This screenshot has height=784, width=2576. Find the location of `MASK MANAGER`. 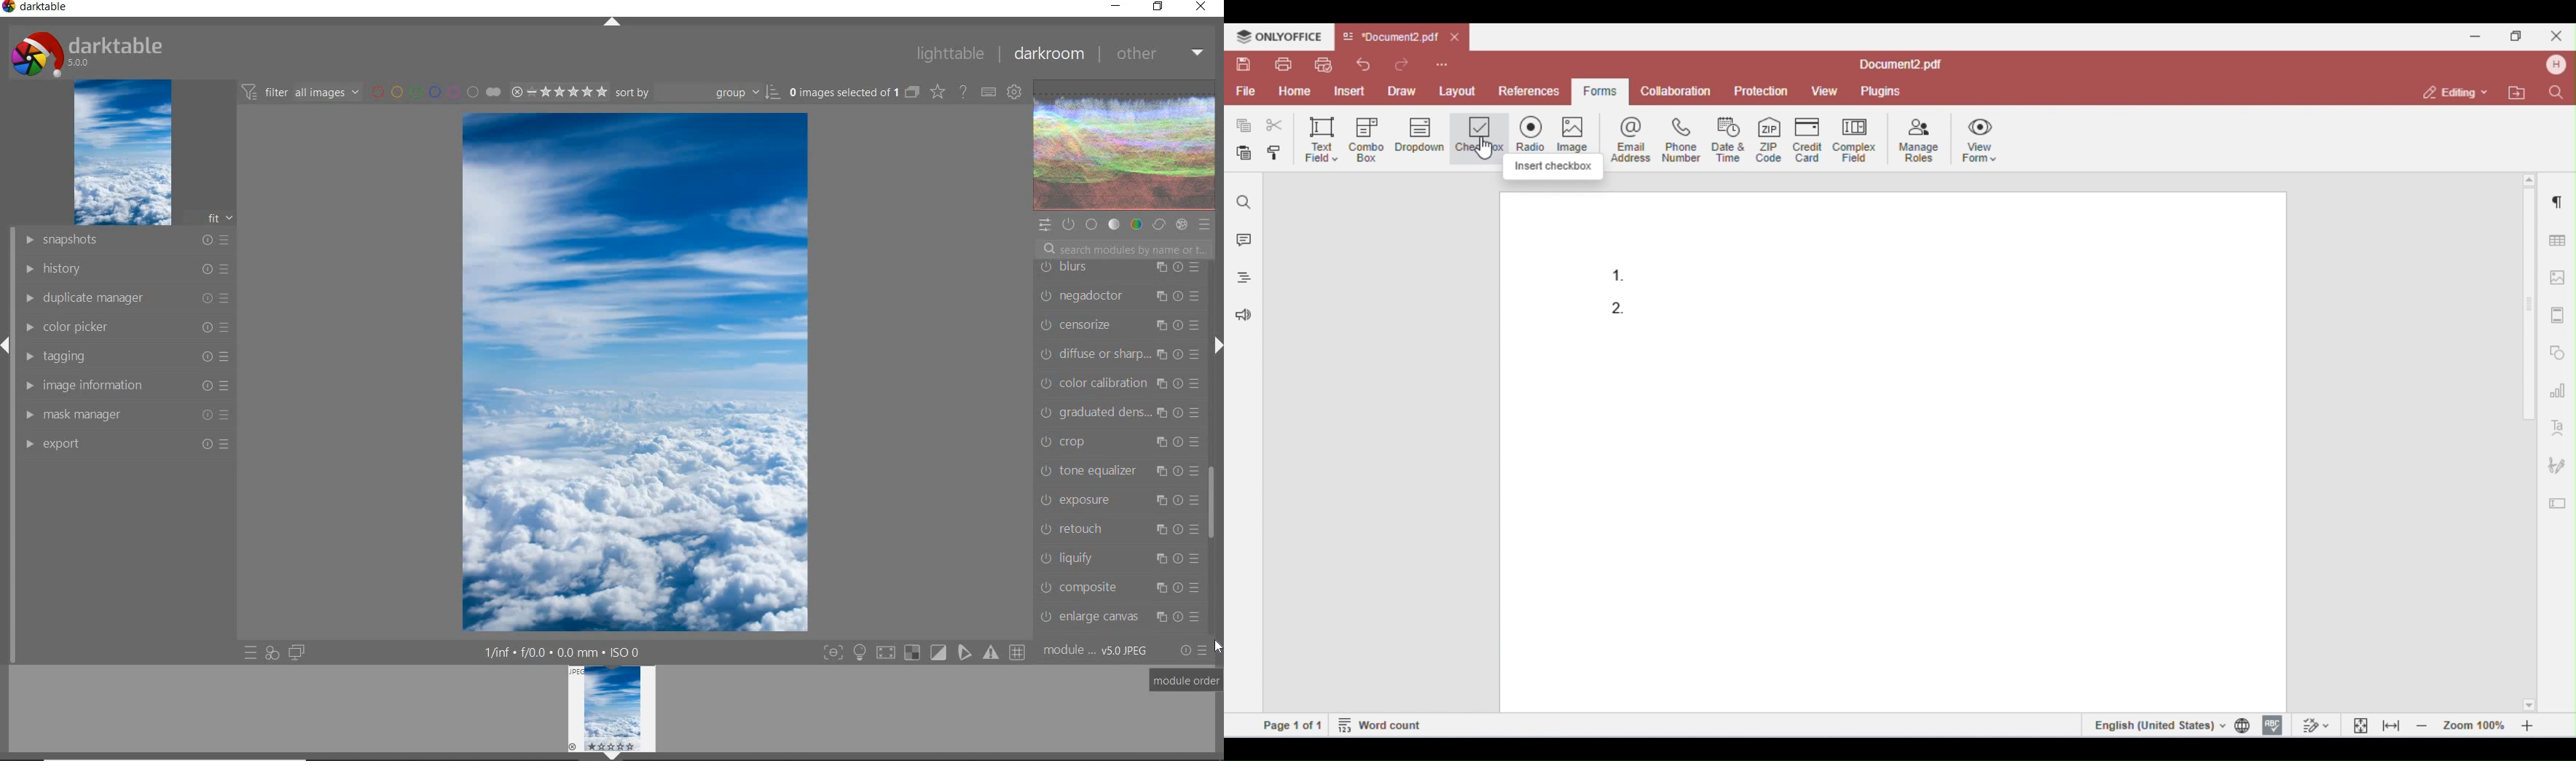

MASK MANAGER is located at coordinates (129, 414).